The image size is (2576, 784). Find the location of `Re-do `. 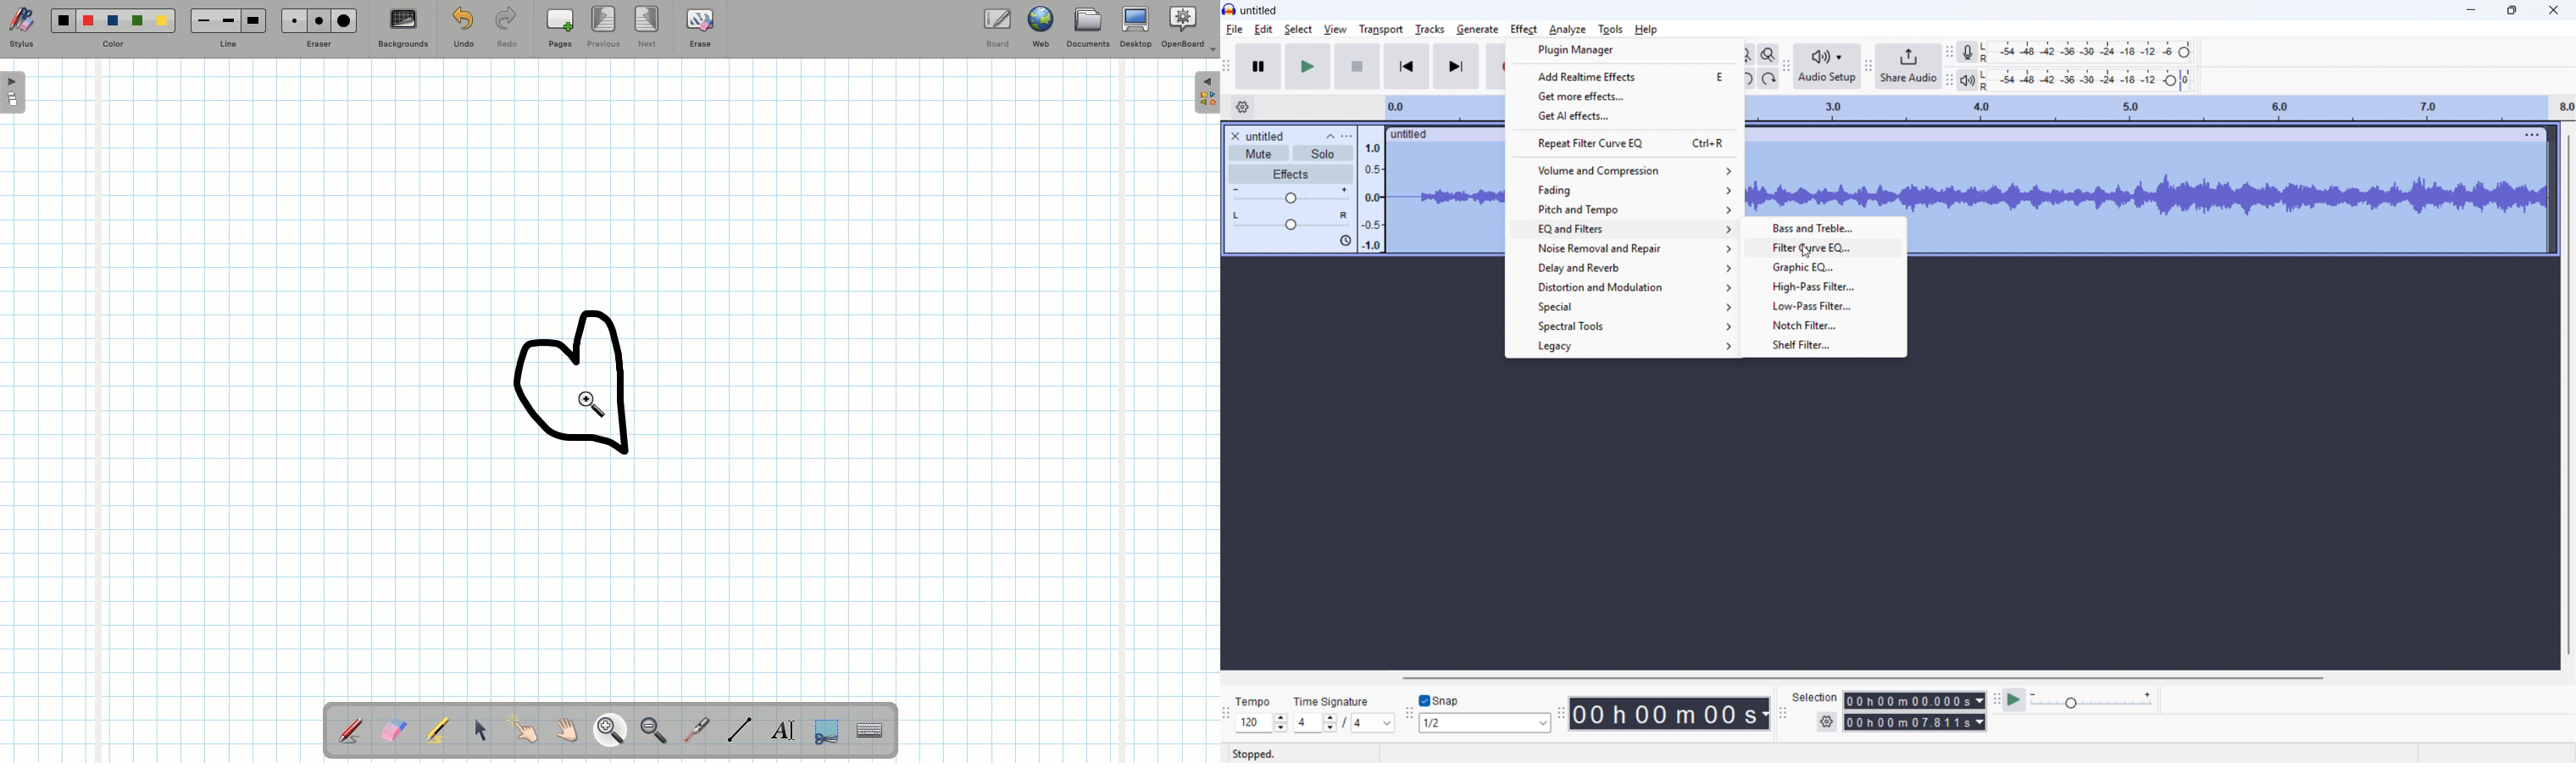

Re-do  is located at coordinates (1768, 78).